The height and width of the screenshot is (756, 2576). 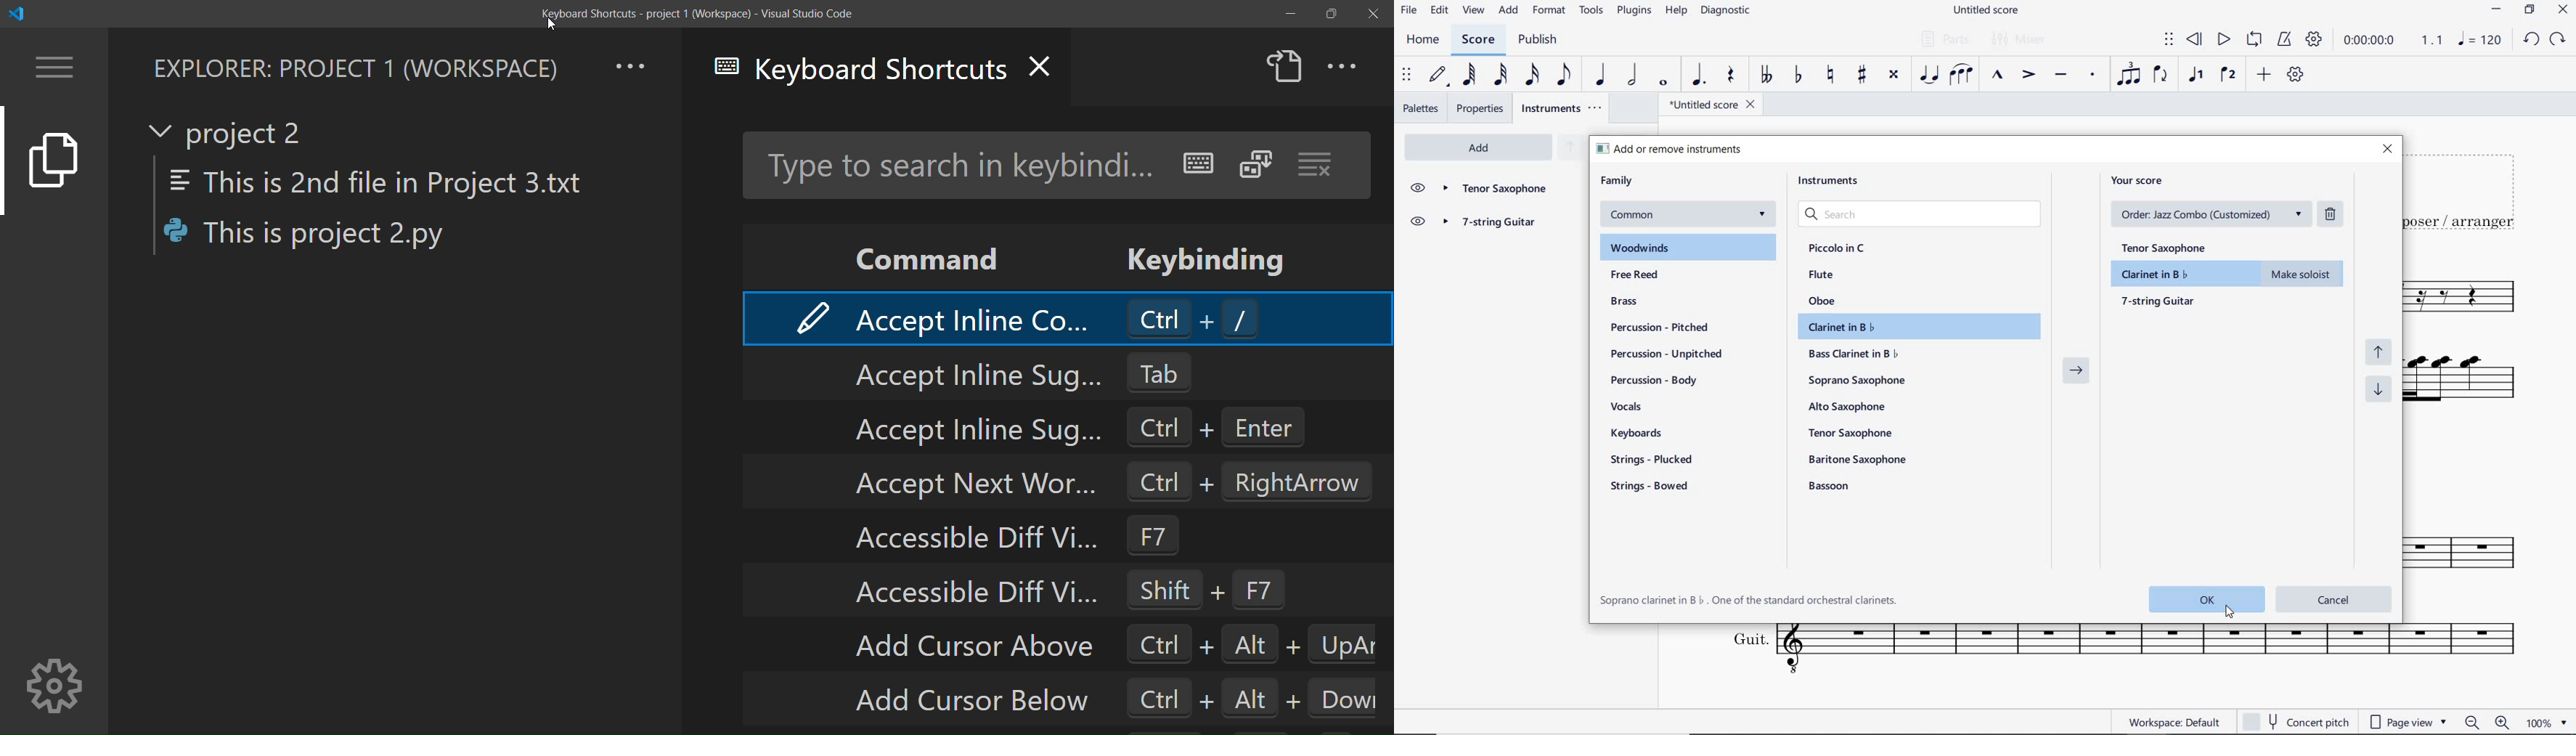 I want to click on STACCATO, so click(x=2092, y=75).